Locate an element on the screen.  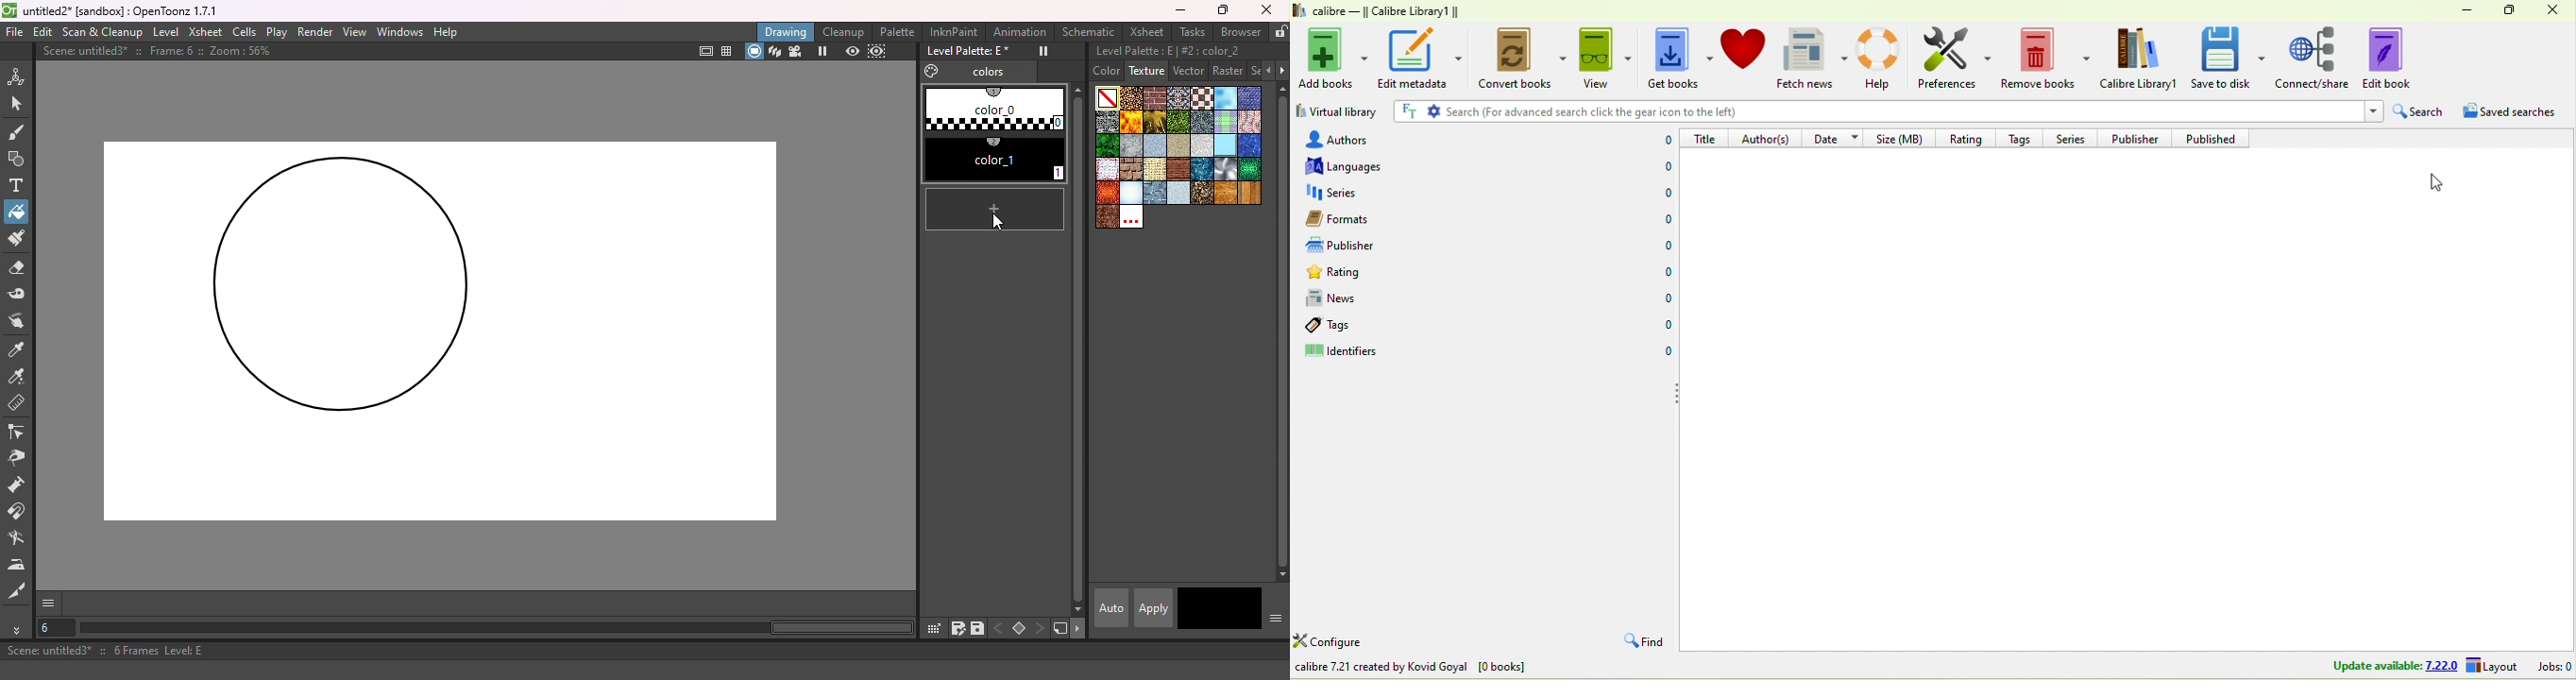
Custom textures is located at coordinates (1132, 218).